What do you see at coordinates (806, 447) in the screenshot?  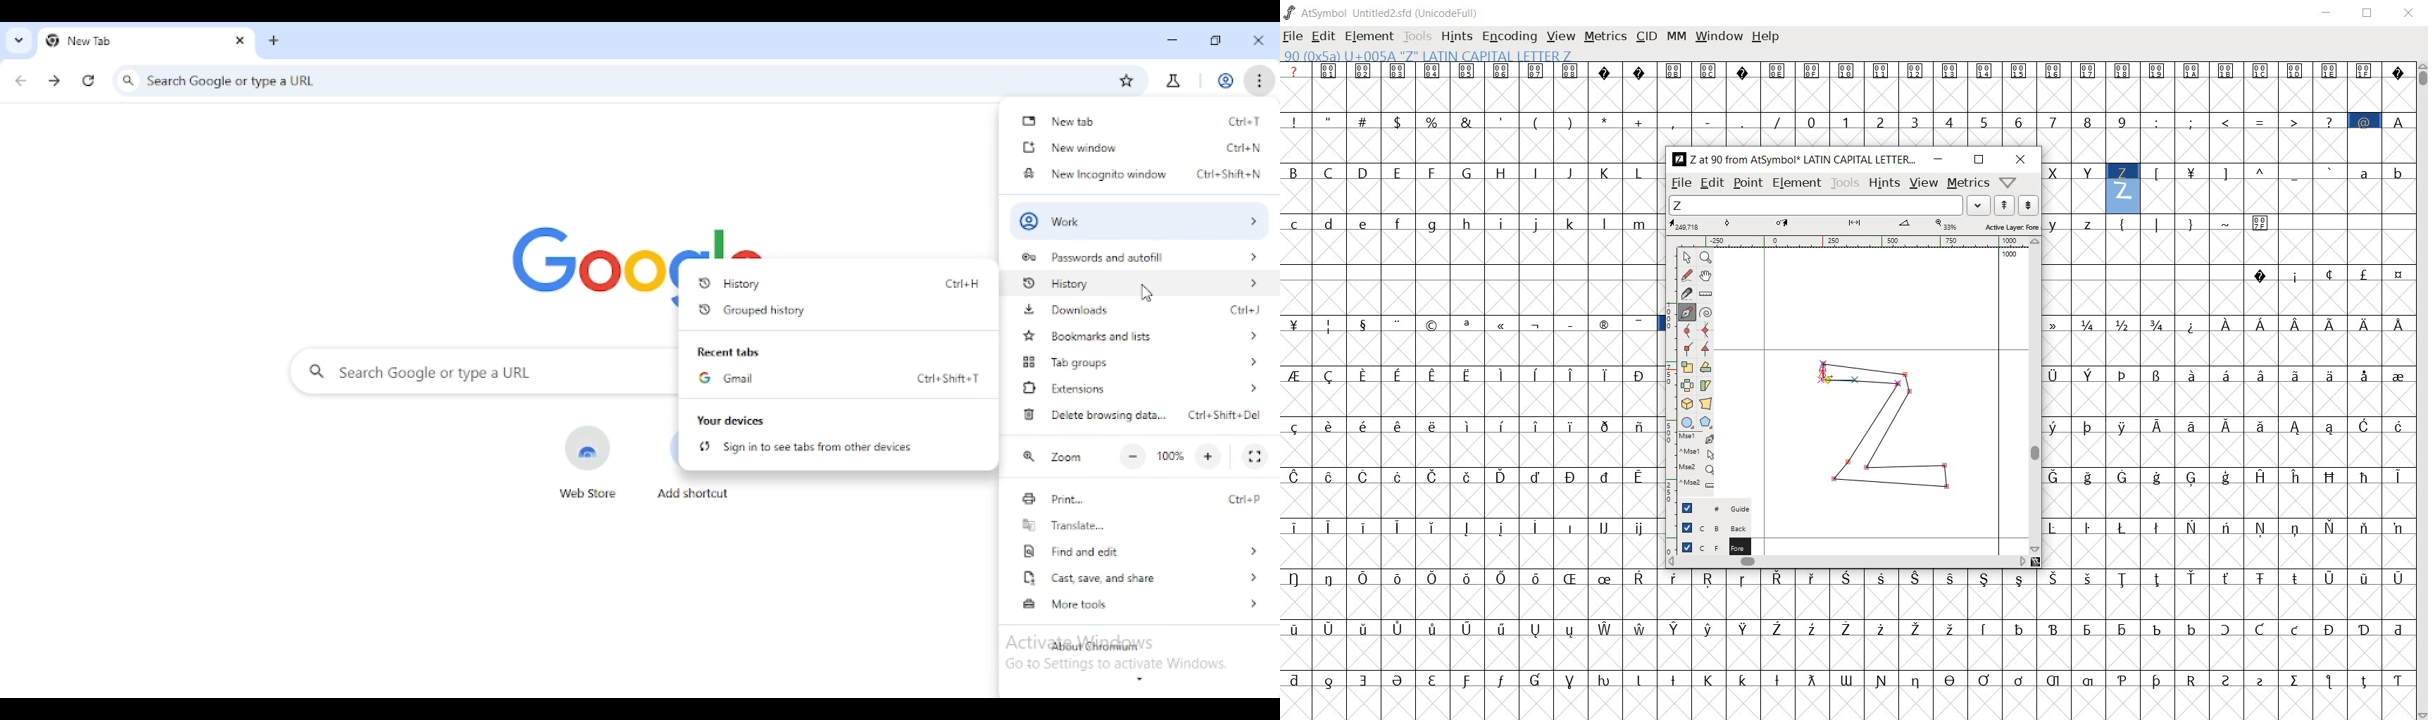 I see `sign in to see tabs from other devices` at bounding box center [806, 447].